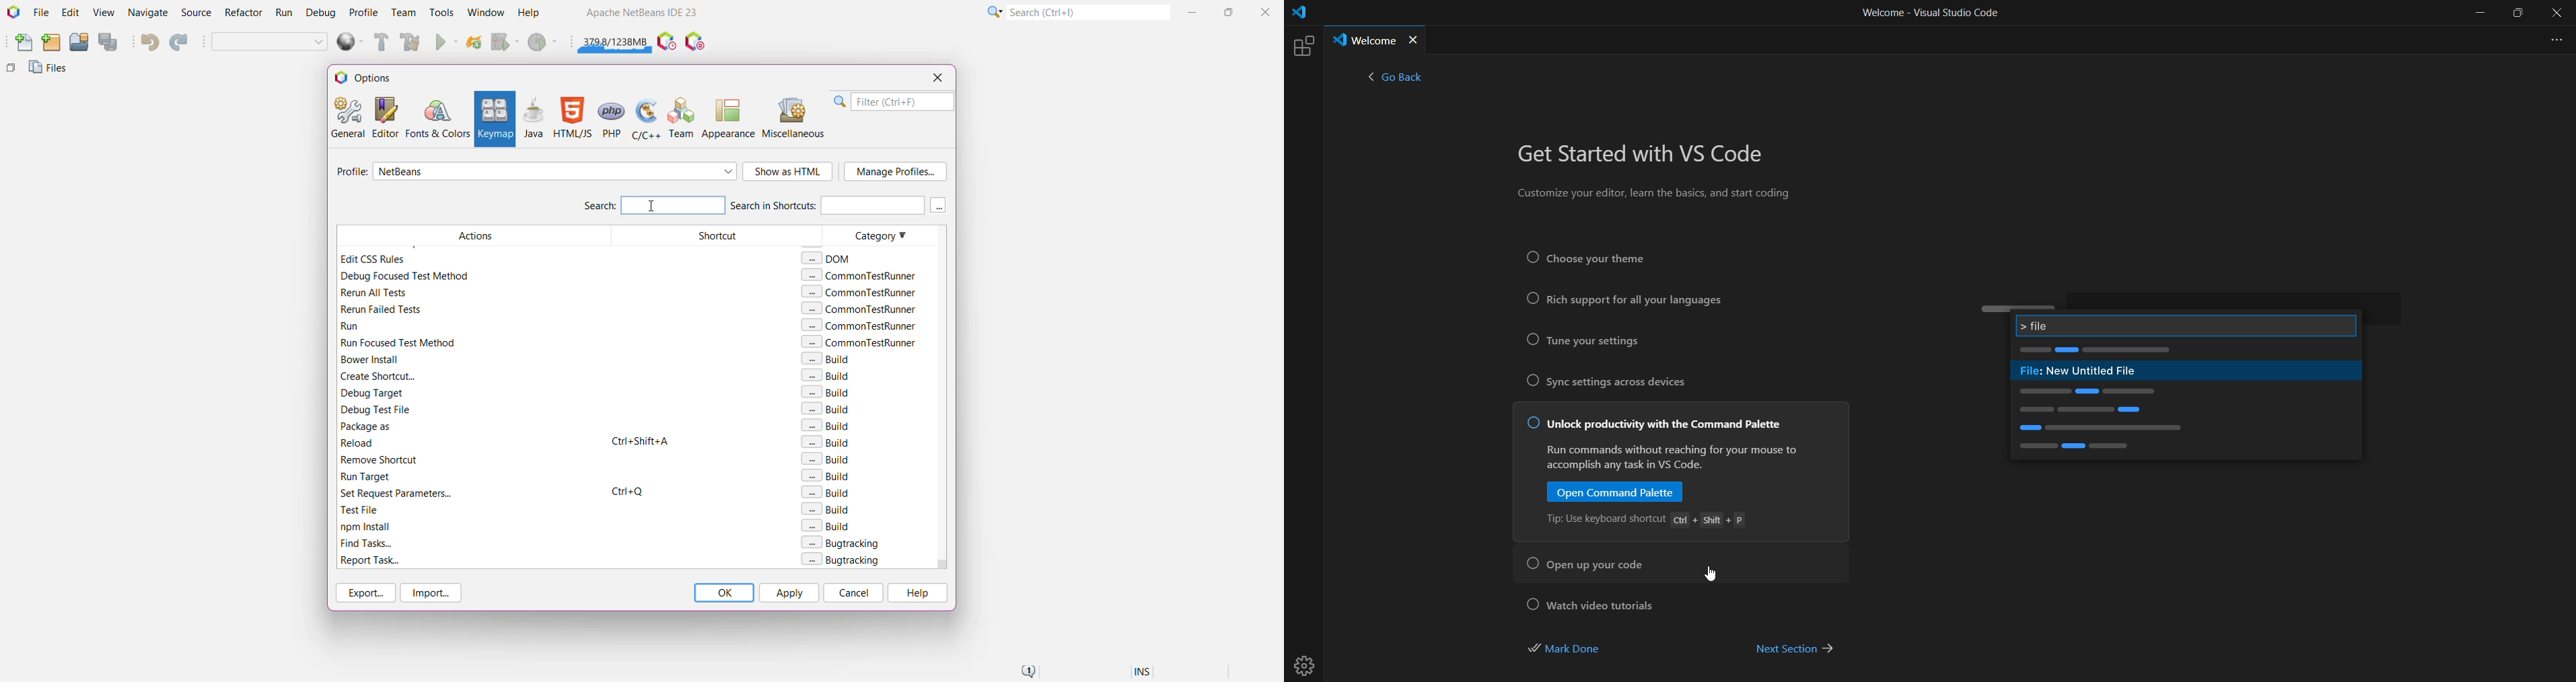 This screenshot has height=700, width=2576. What do you see at coordinates (319, 13) in the screenshot?
I see `Debug ` at bounding box center [319, 13].